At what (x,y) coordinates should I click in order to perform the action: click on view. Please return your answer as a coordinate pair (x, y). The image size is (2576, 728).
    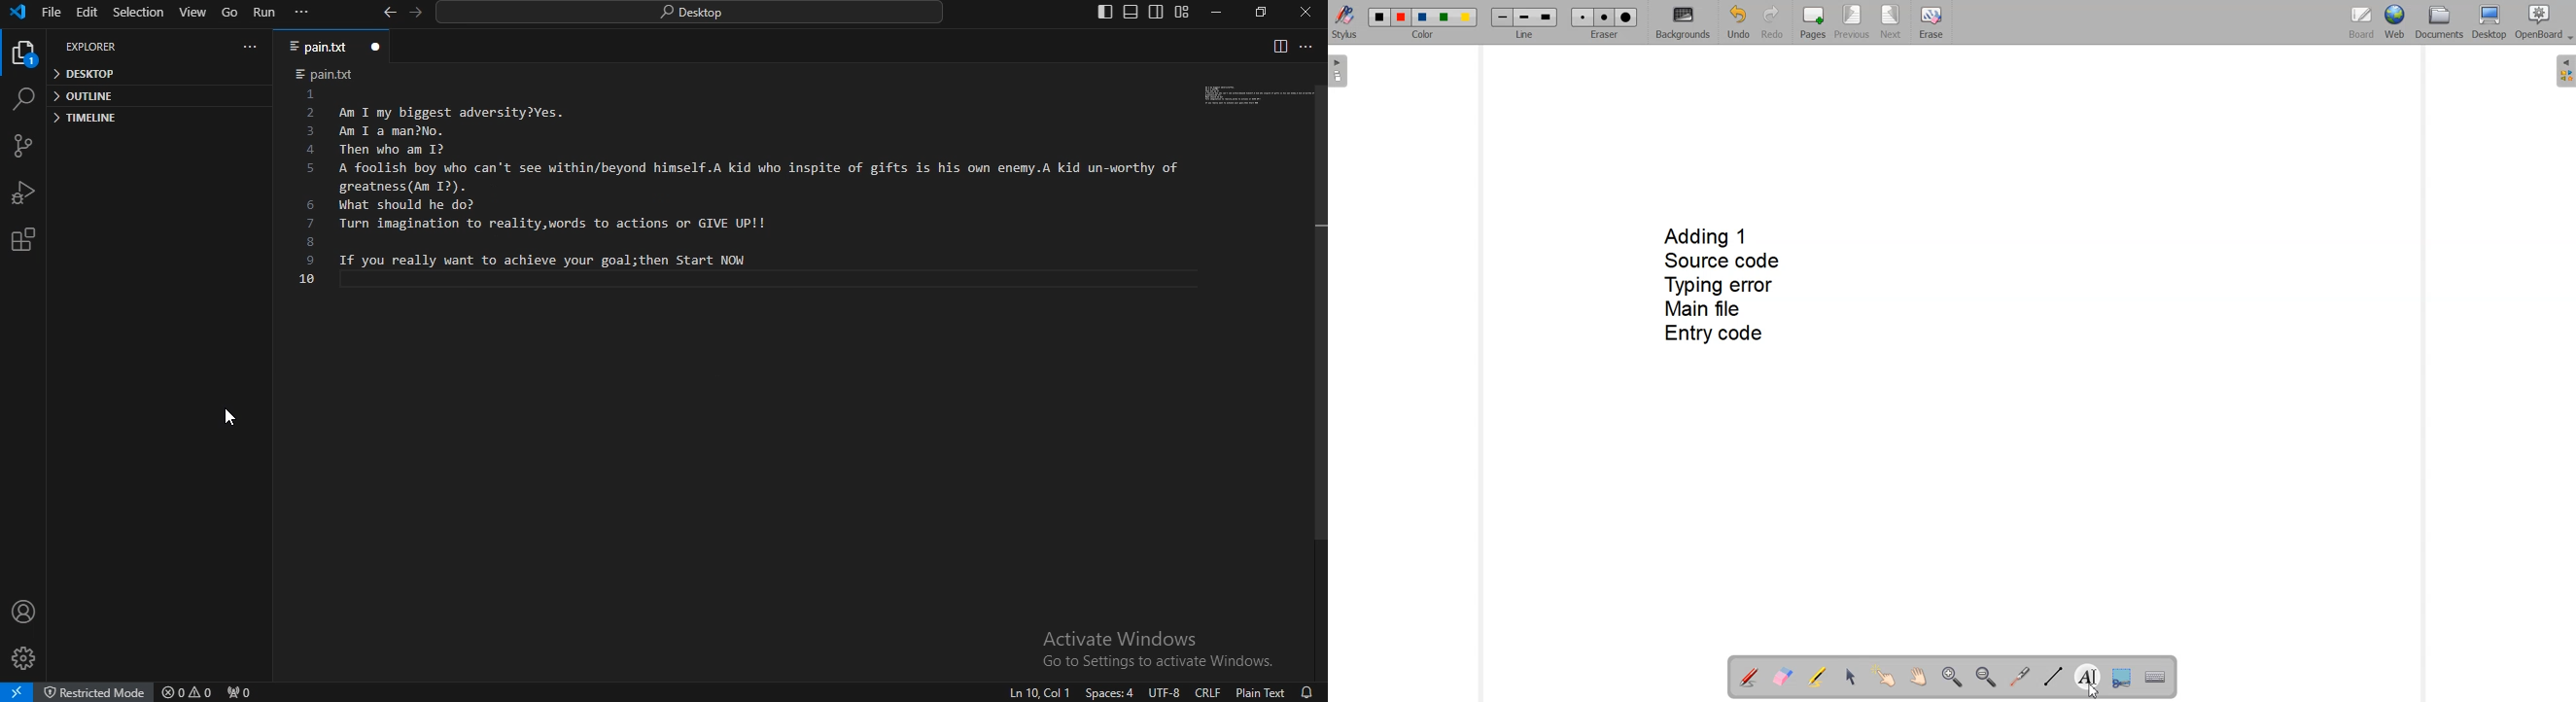
    Looking at the image, I should click on (194, 12).